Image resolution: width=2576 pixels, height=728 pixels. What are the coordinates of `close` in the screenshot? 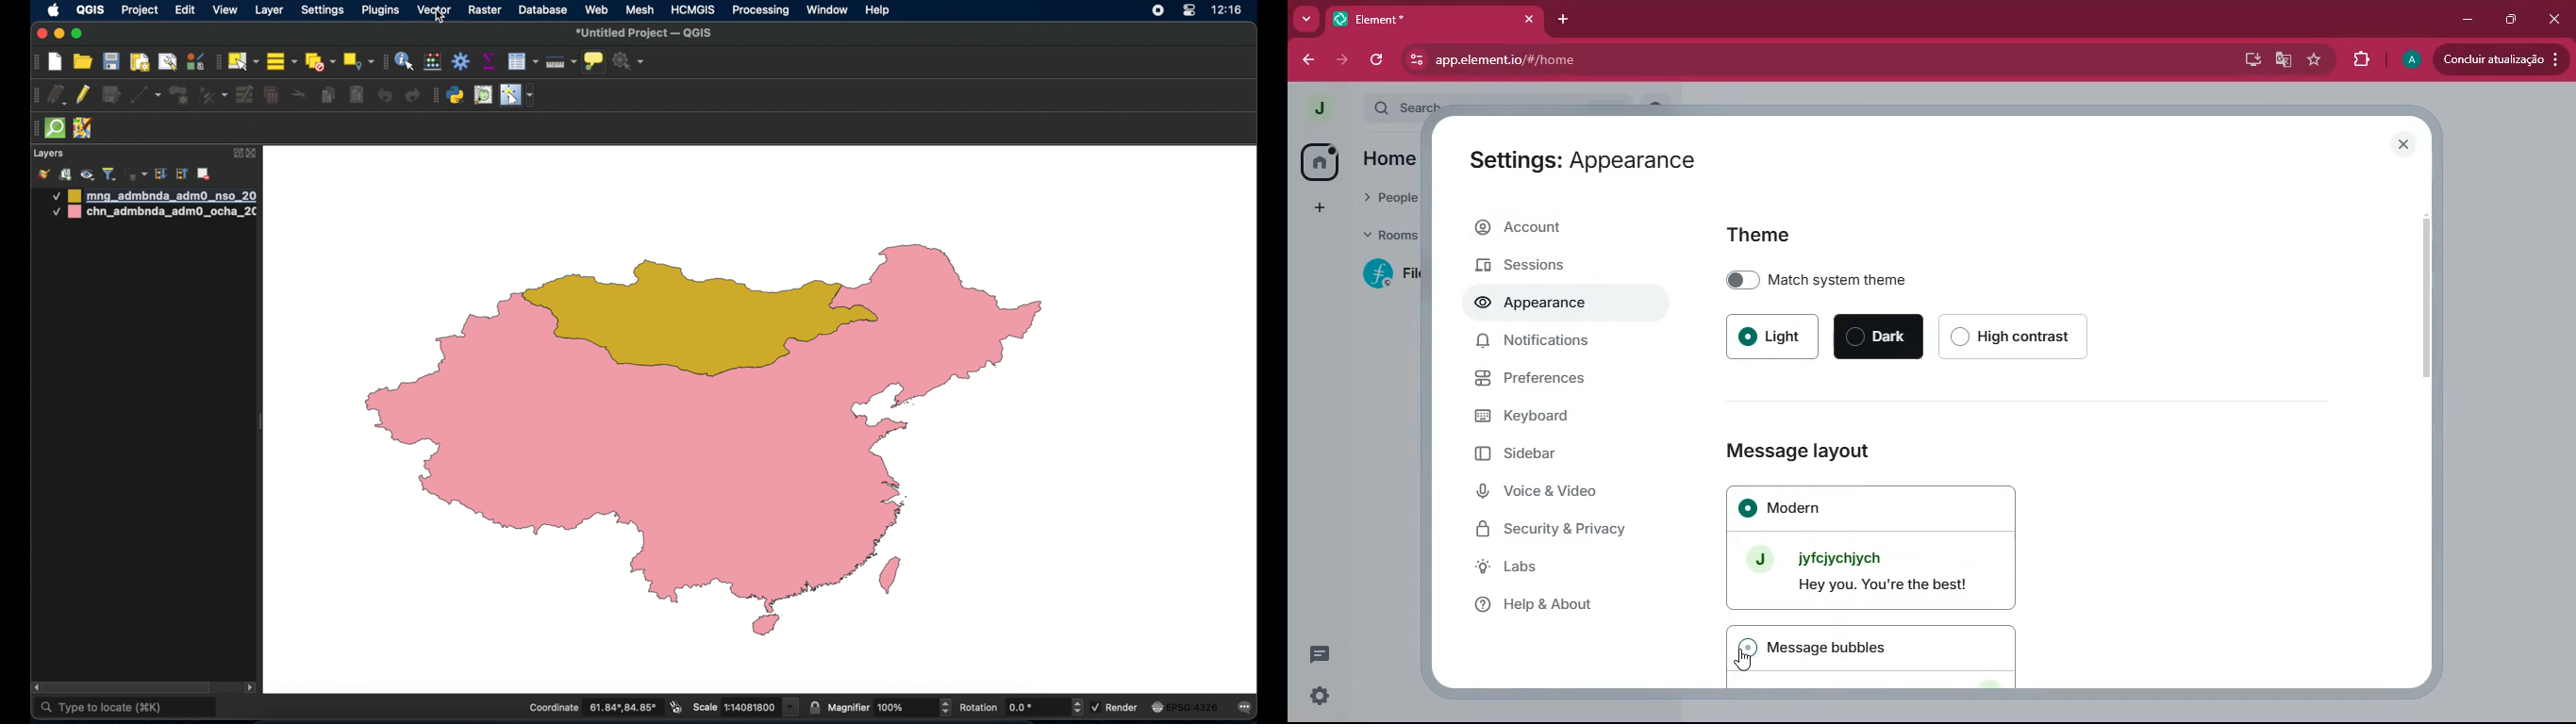 It's located at (1529, 19).